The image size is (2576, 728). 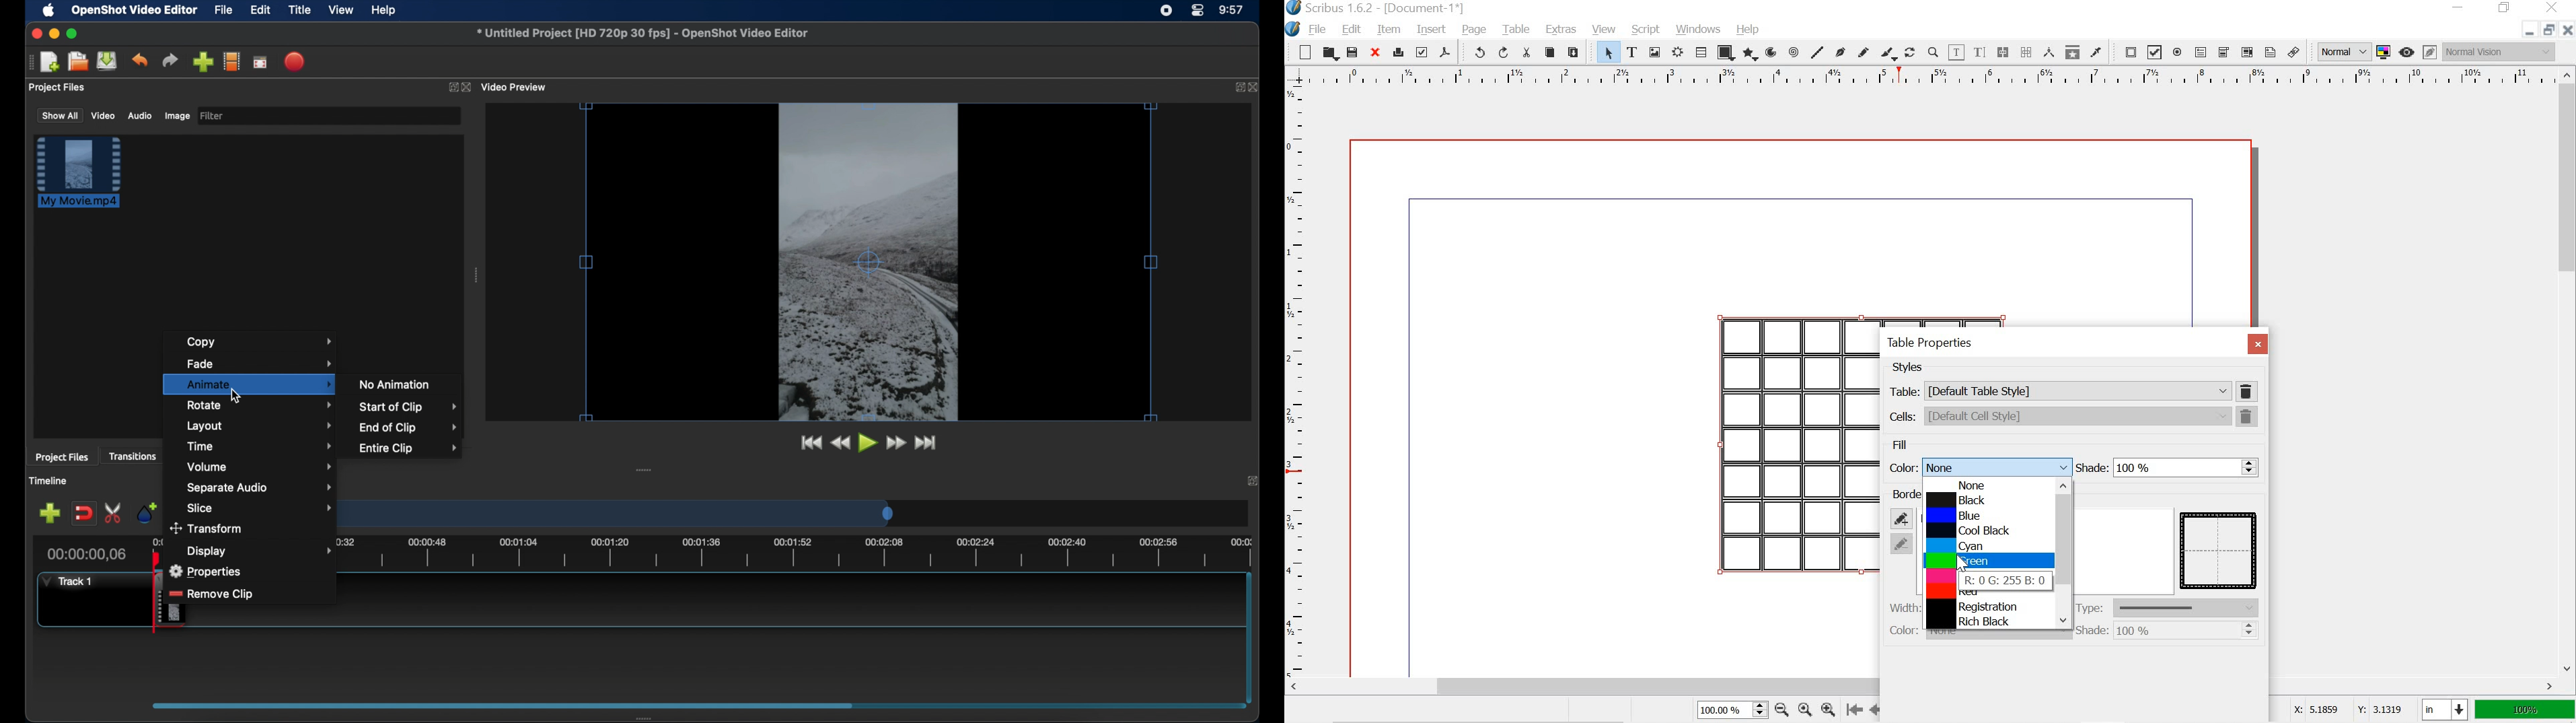 I want to click on arc, so click(x=1769, y=51).